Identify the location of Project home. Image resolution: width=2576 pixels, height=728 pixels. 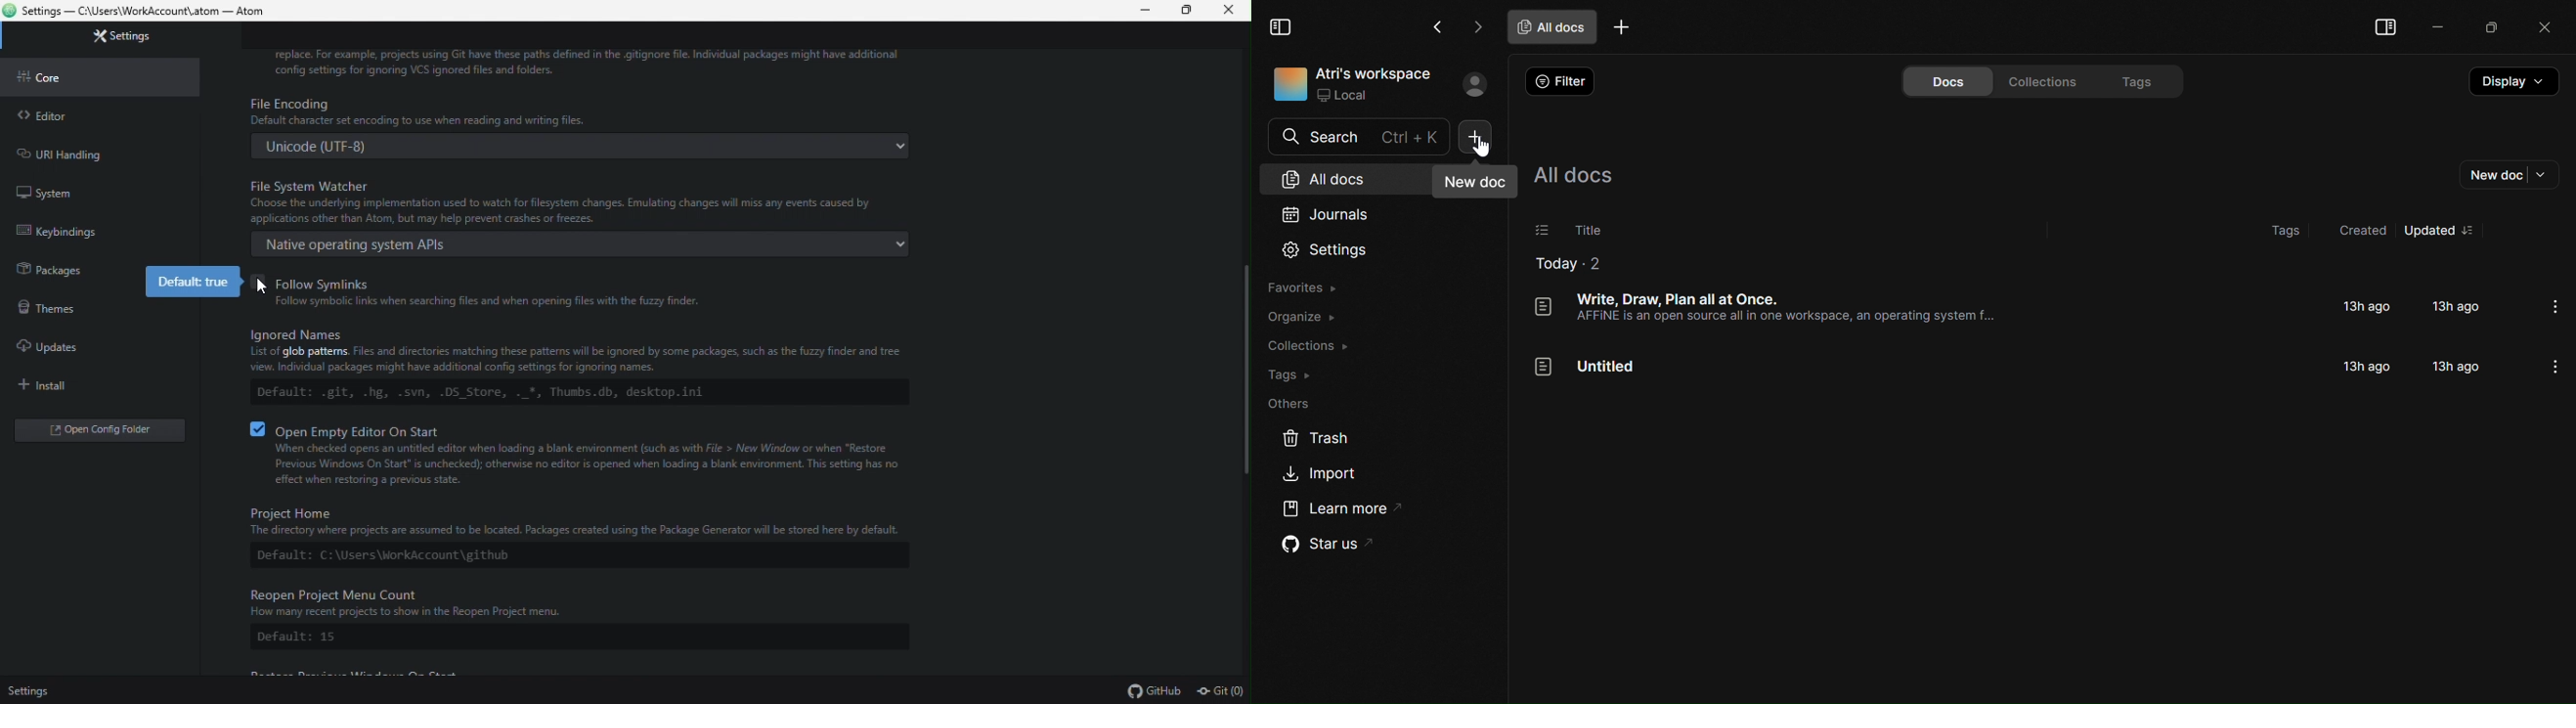
(575, 535).